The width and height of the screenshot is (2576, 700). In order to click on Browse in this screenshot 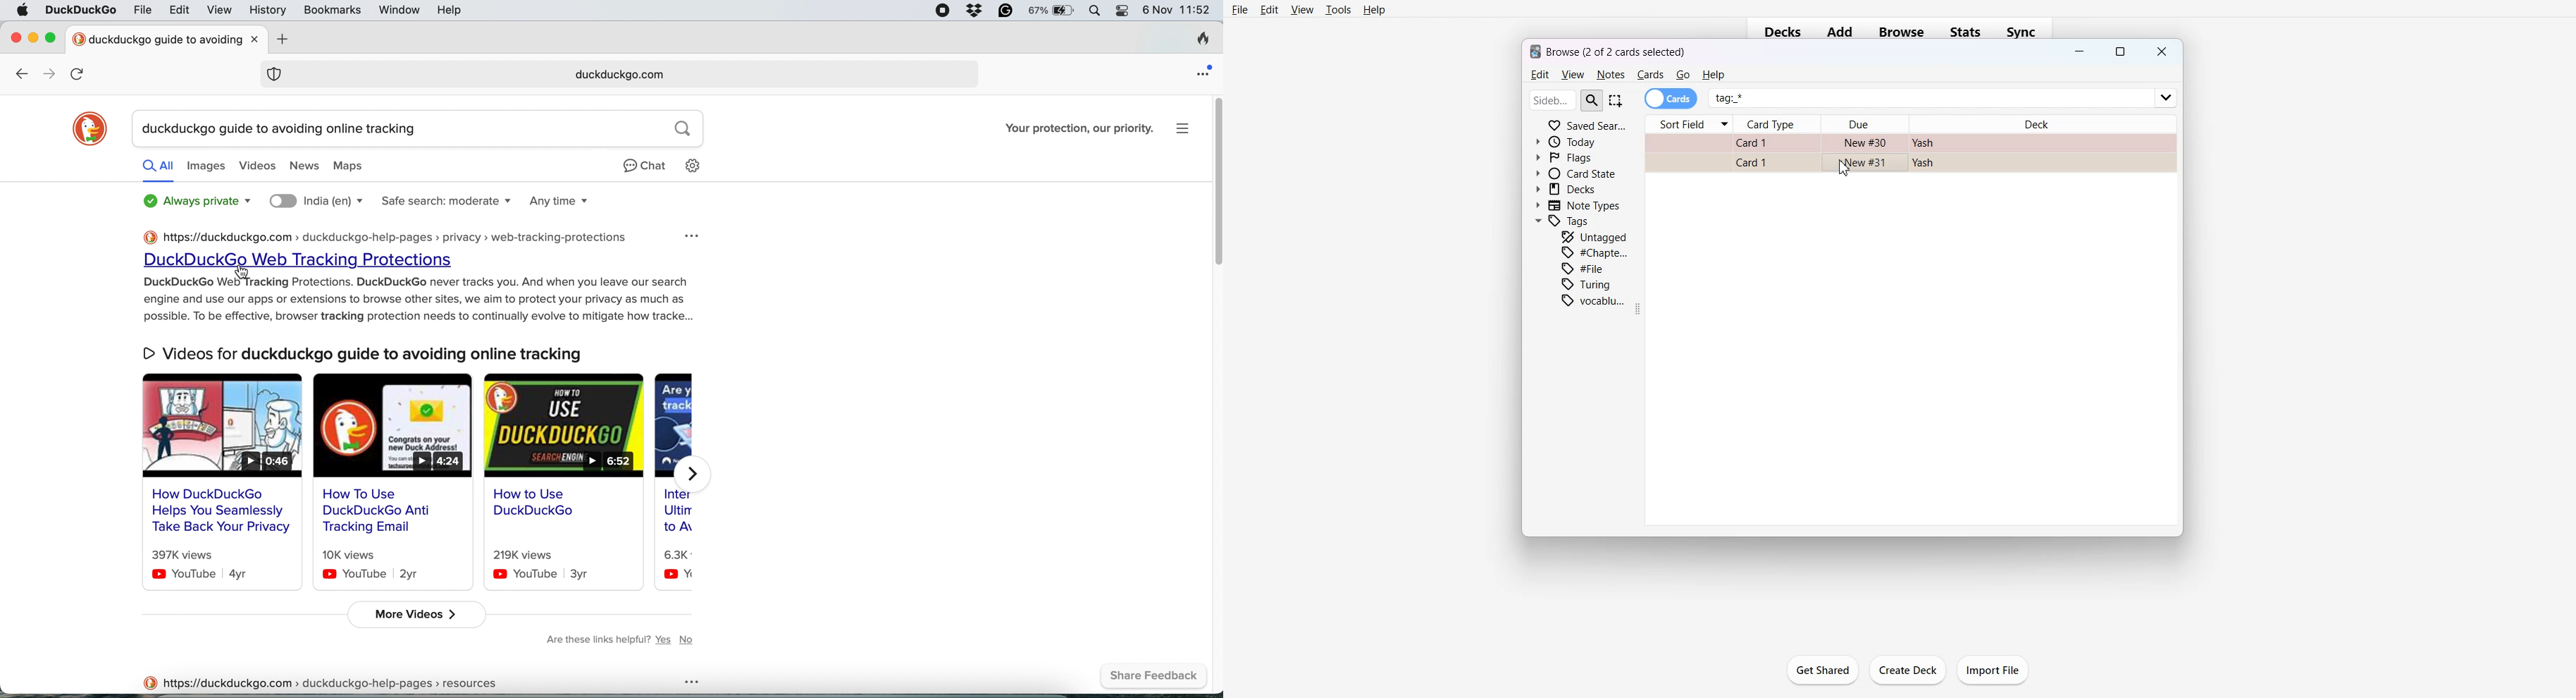, I will do `click(1901, 32)`.